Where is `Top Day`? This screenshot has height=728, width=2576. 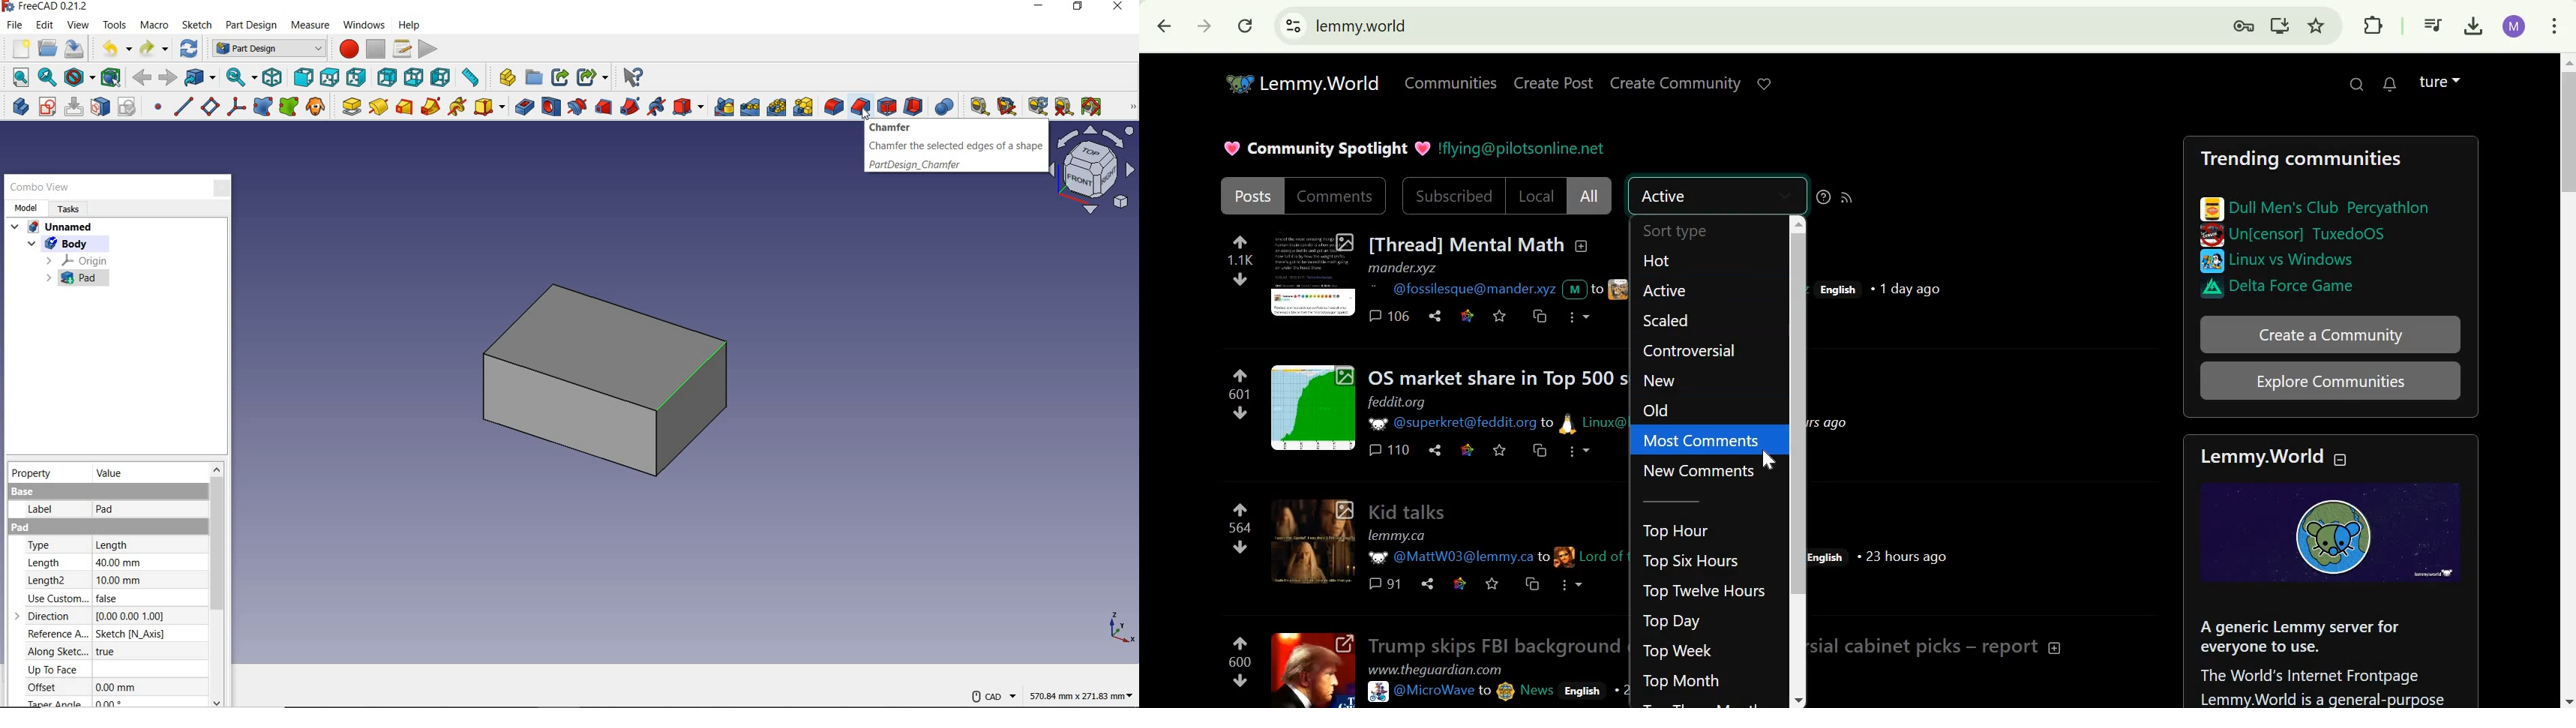 Top Day is located at coordinates (1670, 621).